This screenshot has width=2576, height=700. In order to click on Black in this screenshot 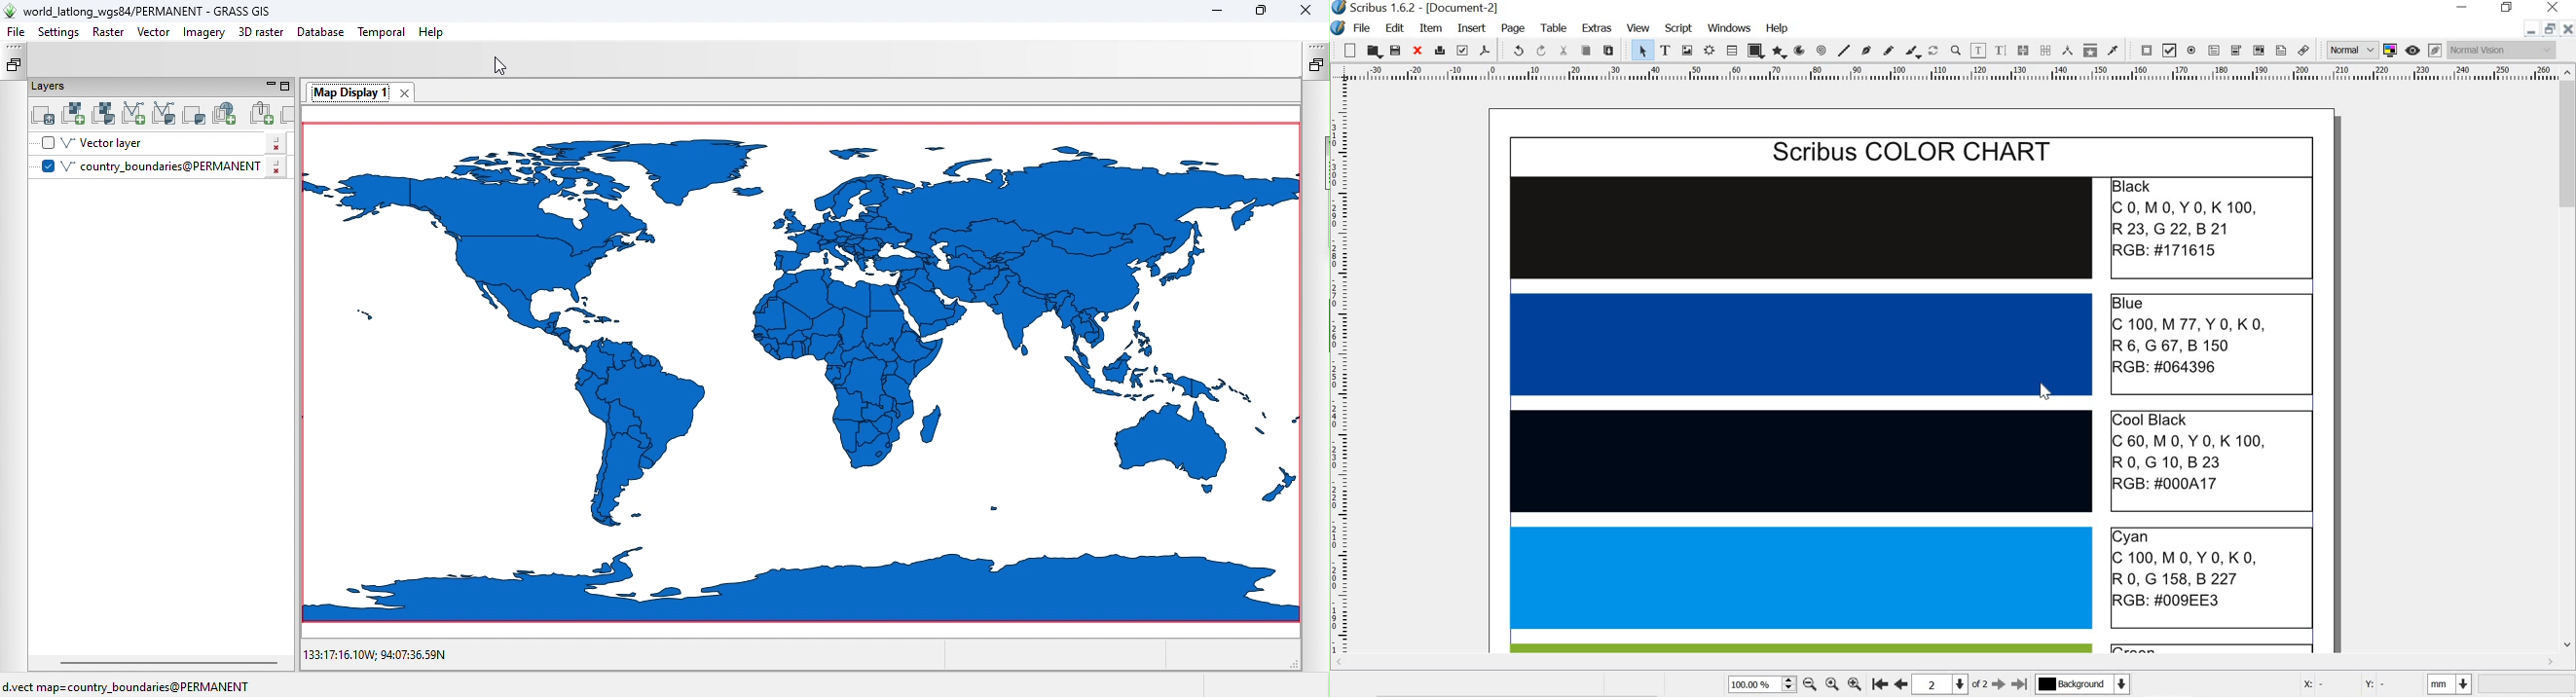, I will do `click(1803, 228)`.